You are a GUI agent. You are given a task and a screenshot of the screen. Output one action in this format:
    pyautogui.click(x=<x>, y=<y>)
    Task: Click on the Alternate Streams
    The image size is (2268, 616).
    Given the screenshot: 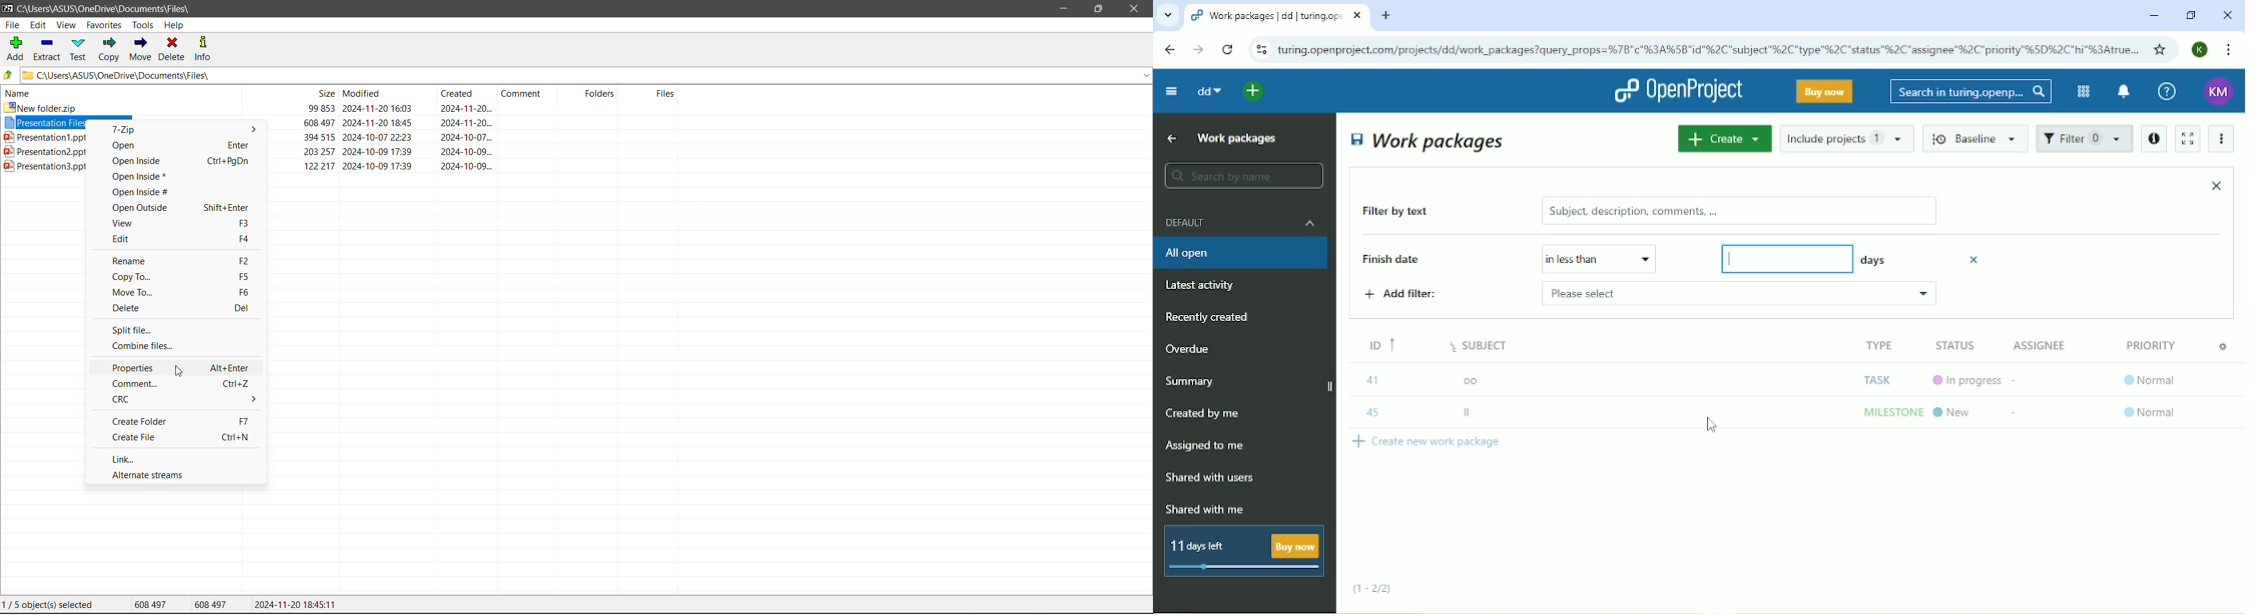 What is the action you would take?
    pyautogui.click(x=163, y=475)
    